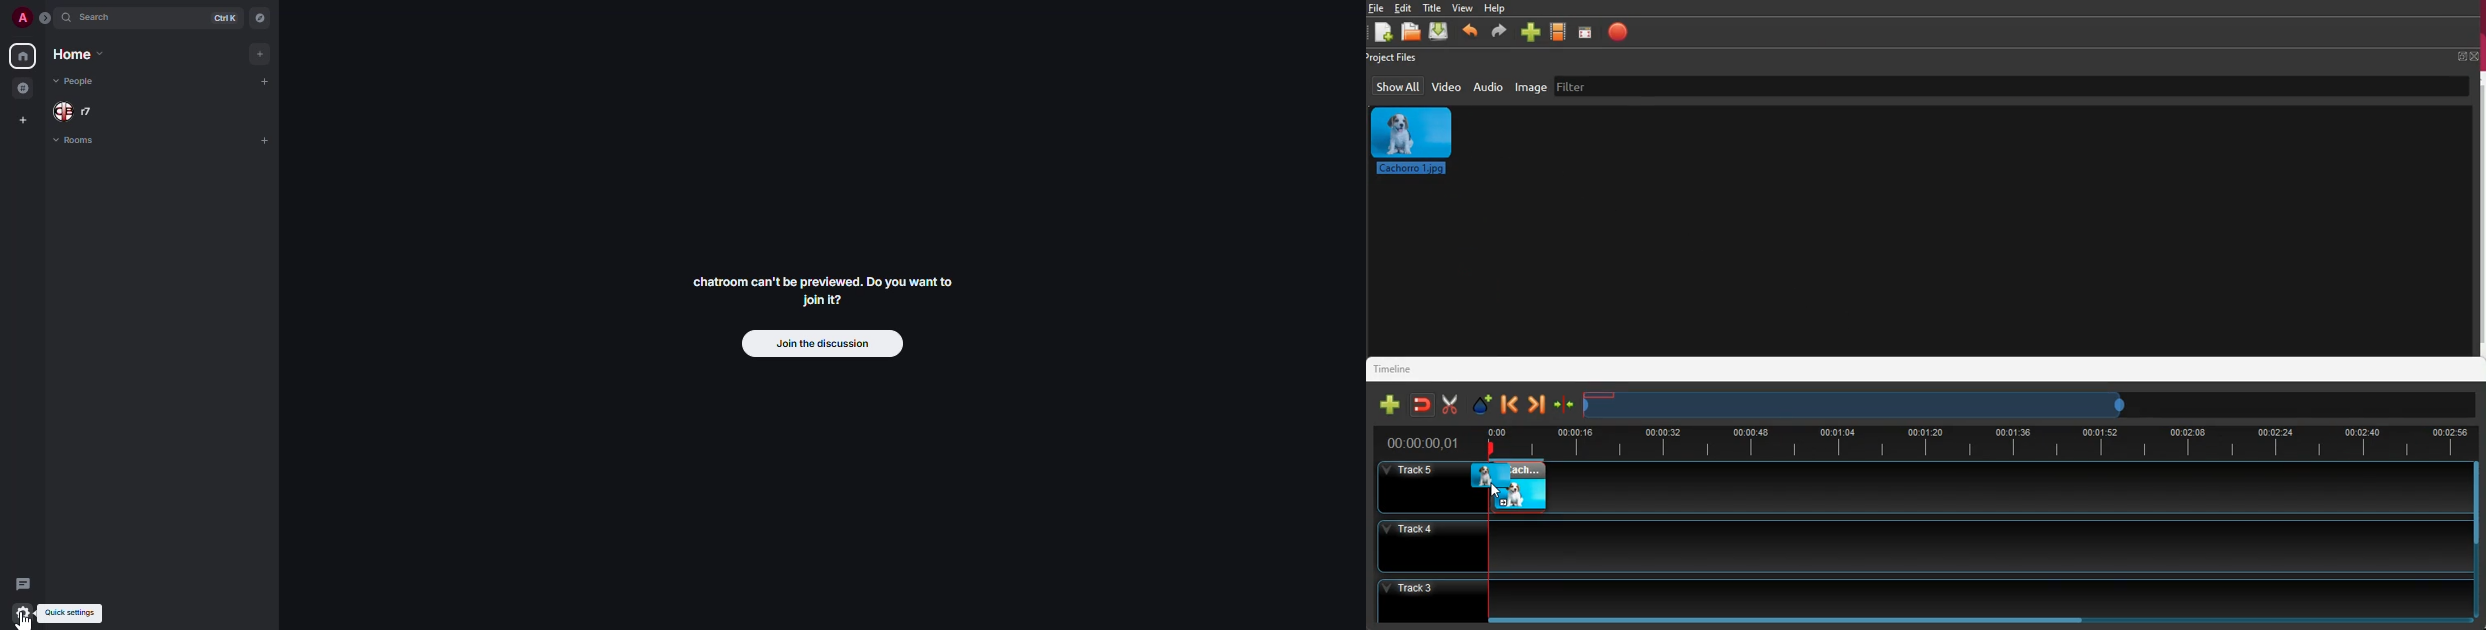  Describe the element at coordinates (101, 20) in the screenshot. I see `search` at that location.